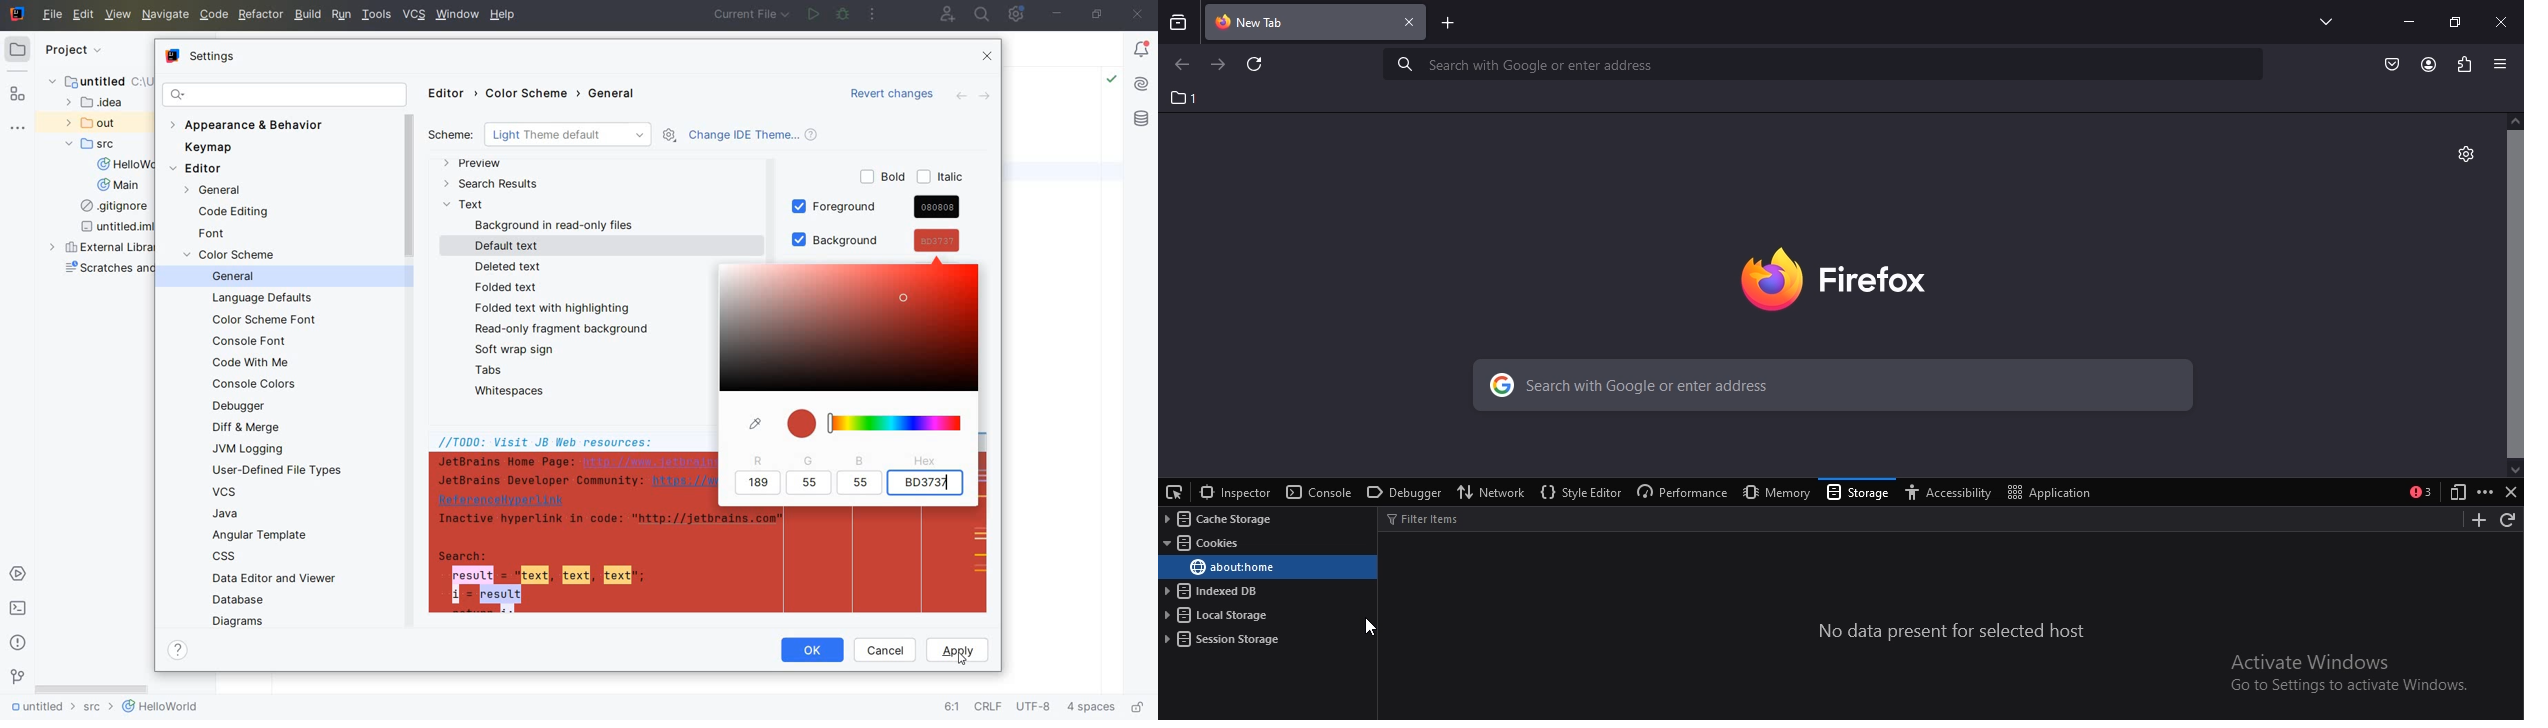  What do you see at coordinates (1219, 616) in the screenshot?
I see `local storage` at bounding box center [1219, 616].